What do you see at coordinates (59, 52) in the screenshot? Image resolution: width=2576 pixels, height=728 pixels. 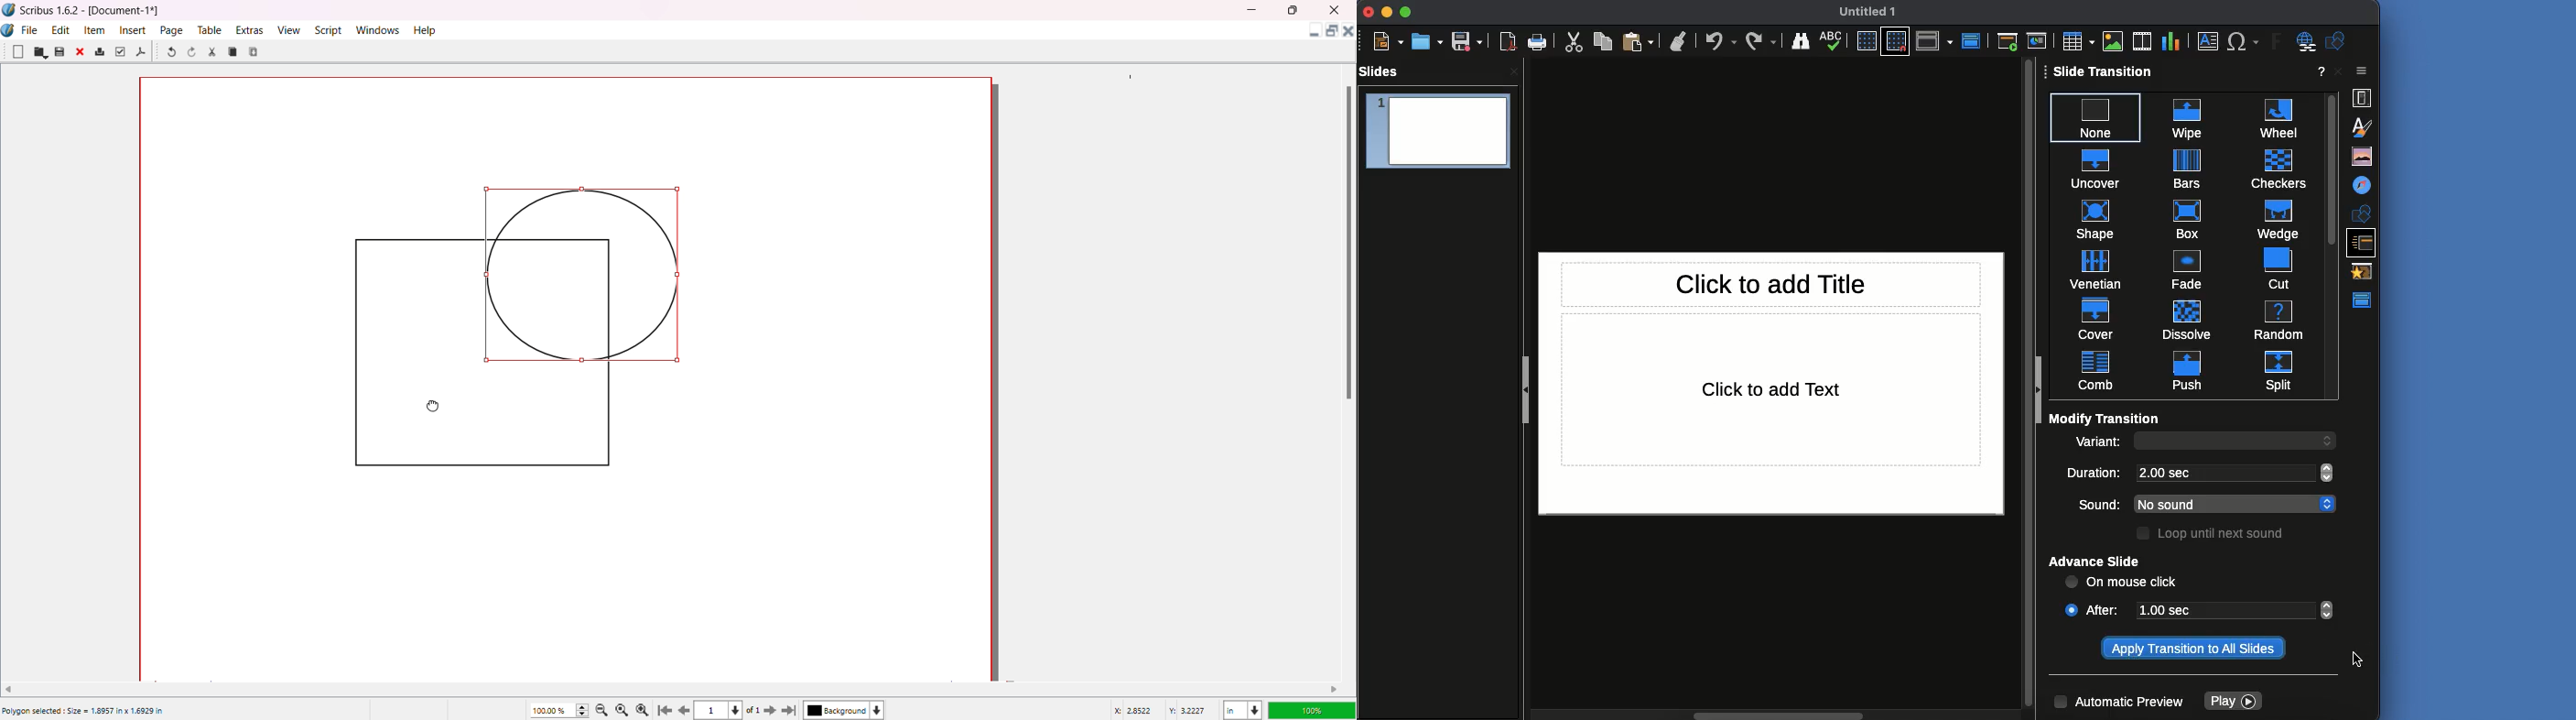 I see `Save` at bounding box center [59, 52].